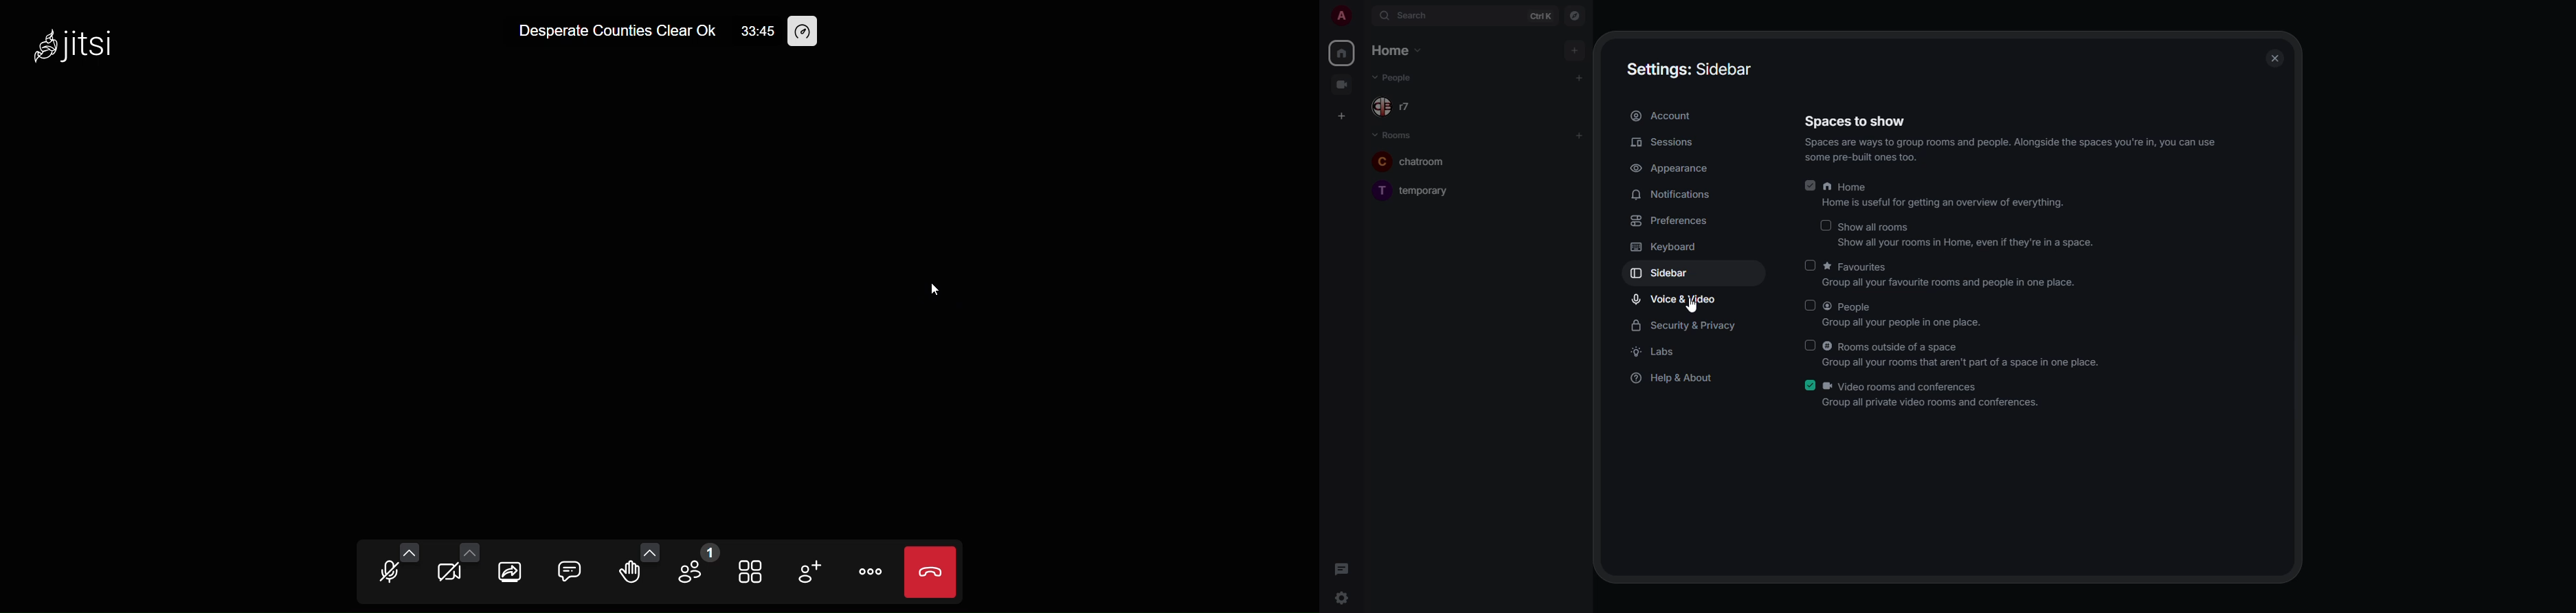 This screenshot has width=2576, height=616. Describe the element at coordinates (1811, 184) in the screenshot. I see `enabled` at that location.